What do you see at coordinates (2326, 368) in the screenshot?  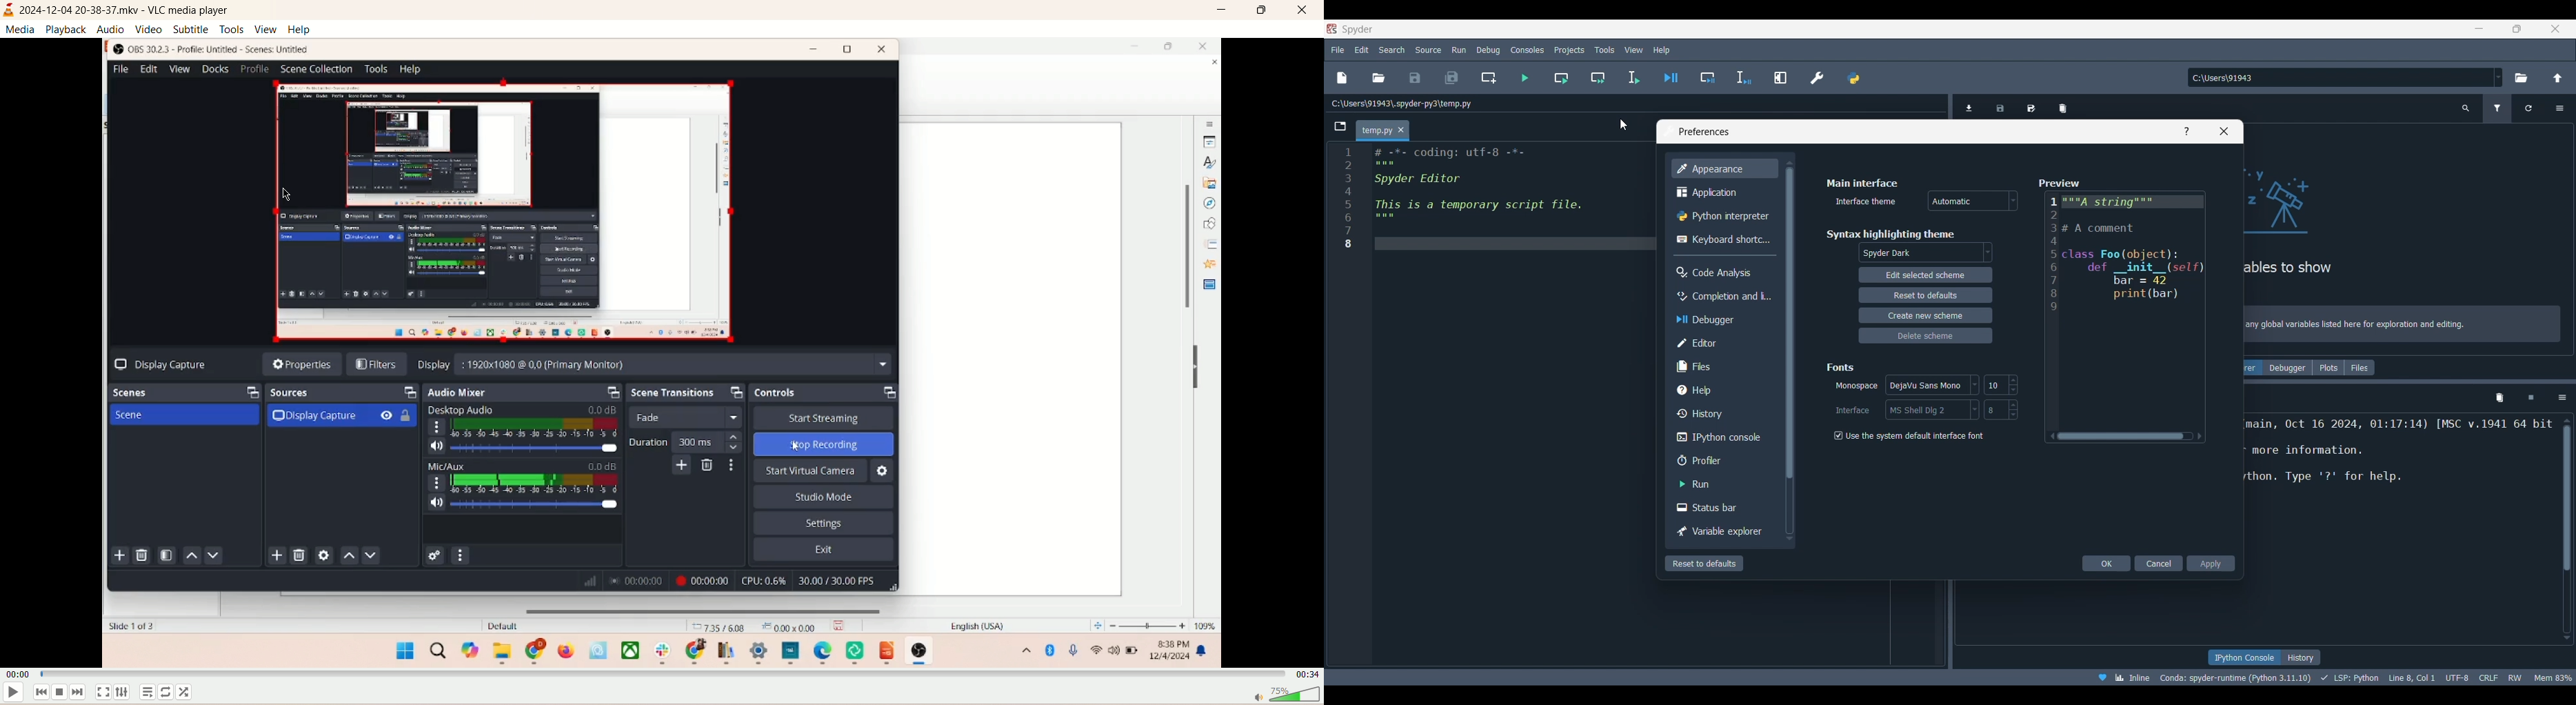 I see `Plots` at bounding box center [2326, 368].